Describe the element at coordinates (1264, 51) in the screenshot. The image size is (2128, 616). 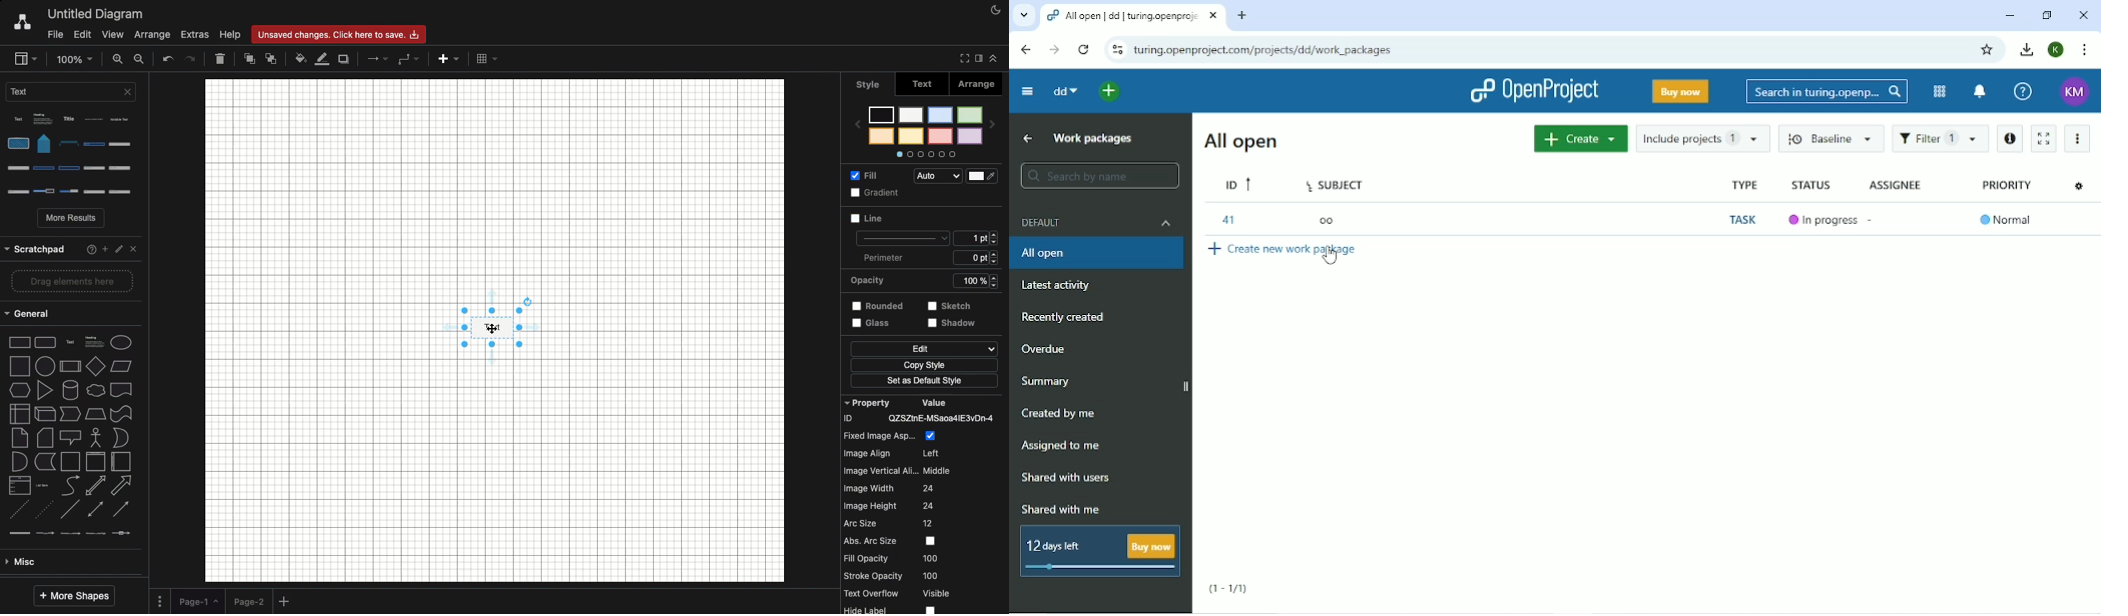
I see `Site` at that location.